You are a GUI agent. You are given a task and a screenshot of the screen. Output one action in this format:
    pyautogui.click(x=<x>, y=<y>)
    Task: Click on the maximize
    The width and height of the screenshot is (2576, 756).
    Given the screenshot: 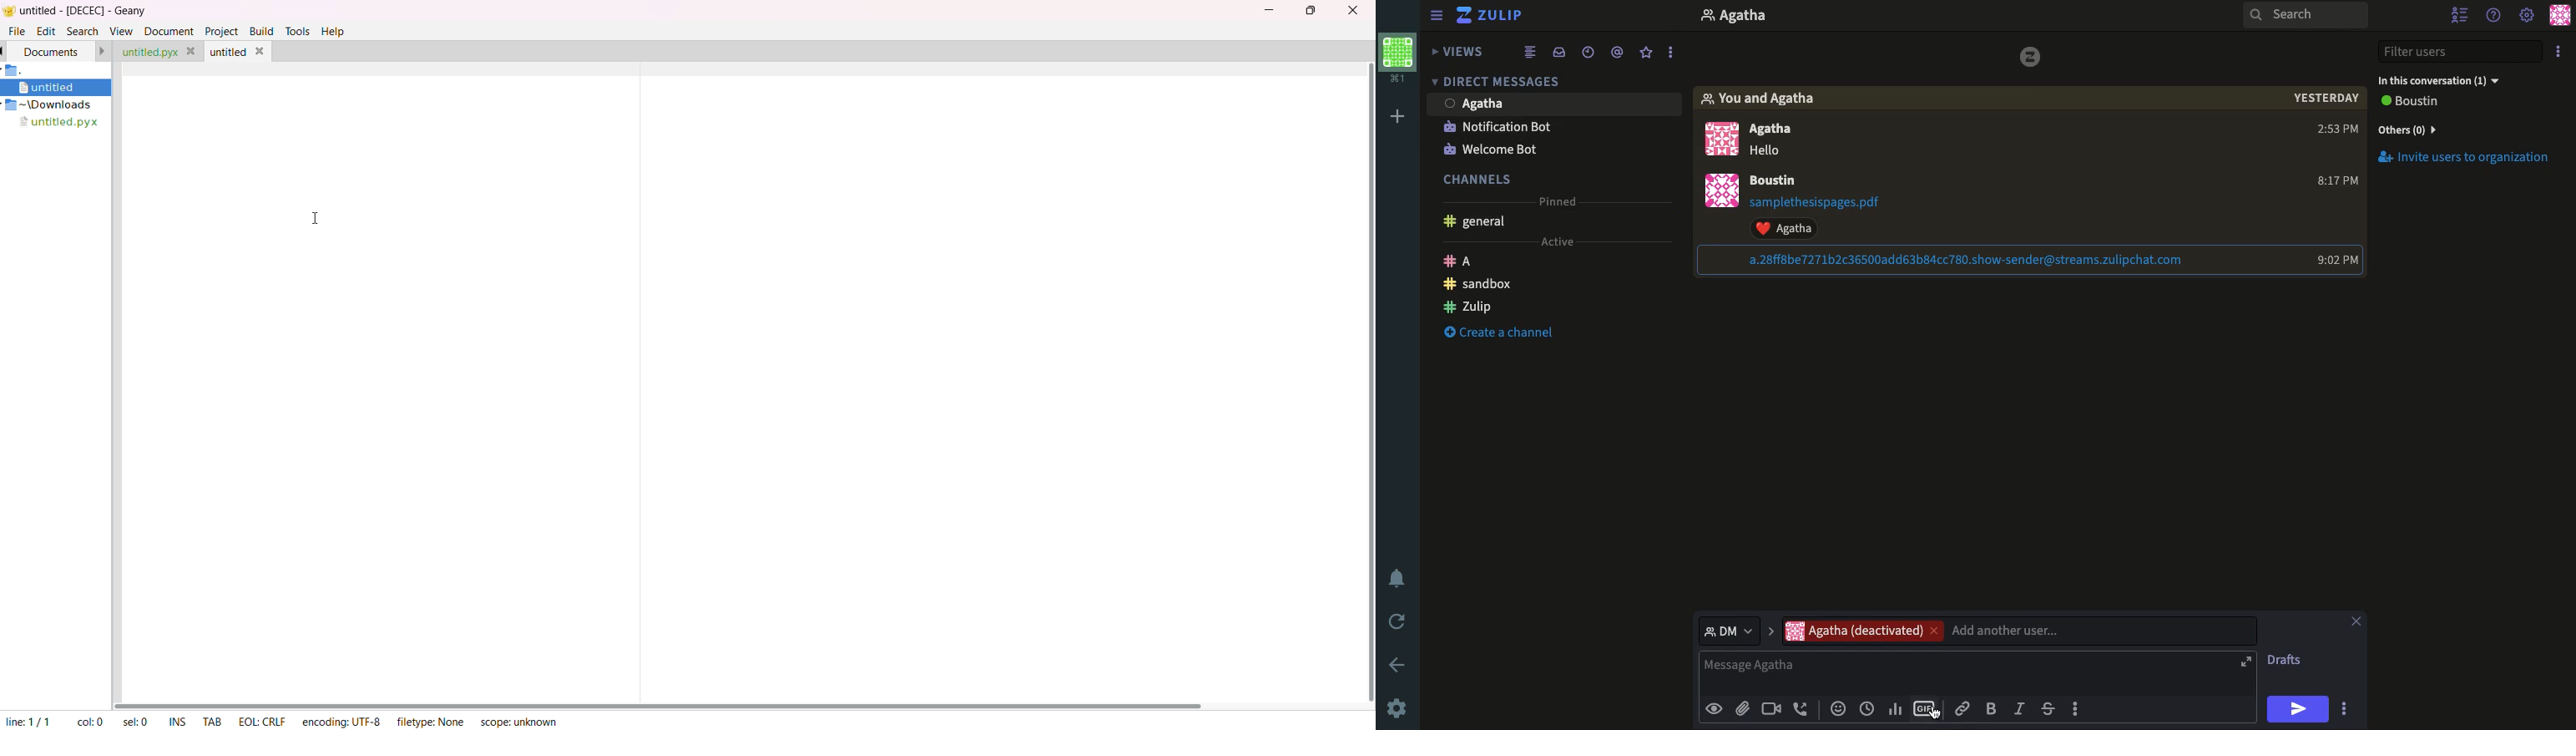 What is the action you would take?
    pyautogui.click(x=1313, y=10)
    